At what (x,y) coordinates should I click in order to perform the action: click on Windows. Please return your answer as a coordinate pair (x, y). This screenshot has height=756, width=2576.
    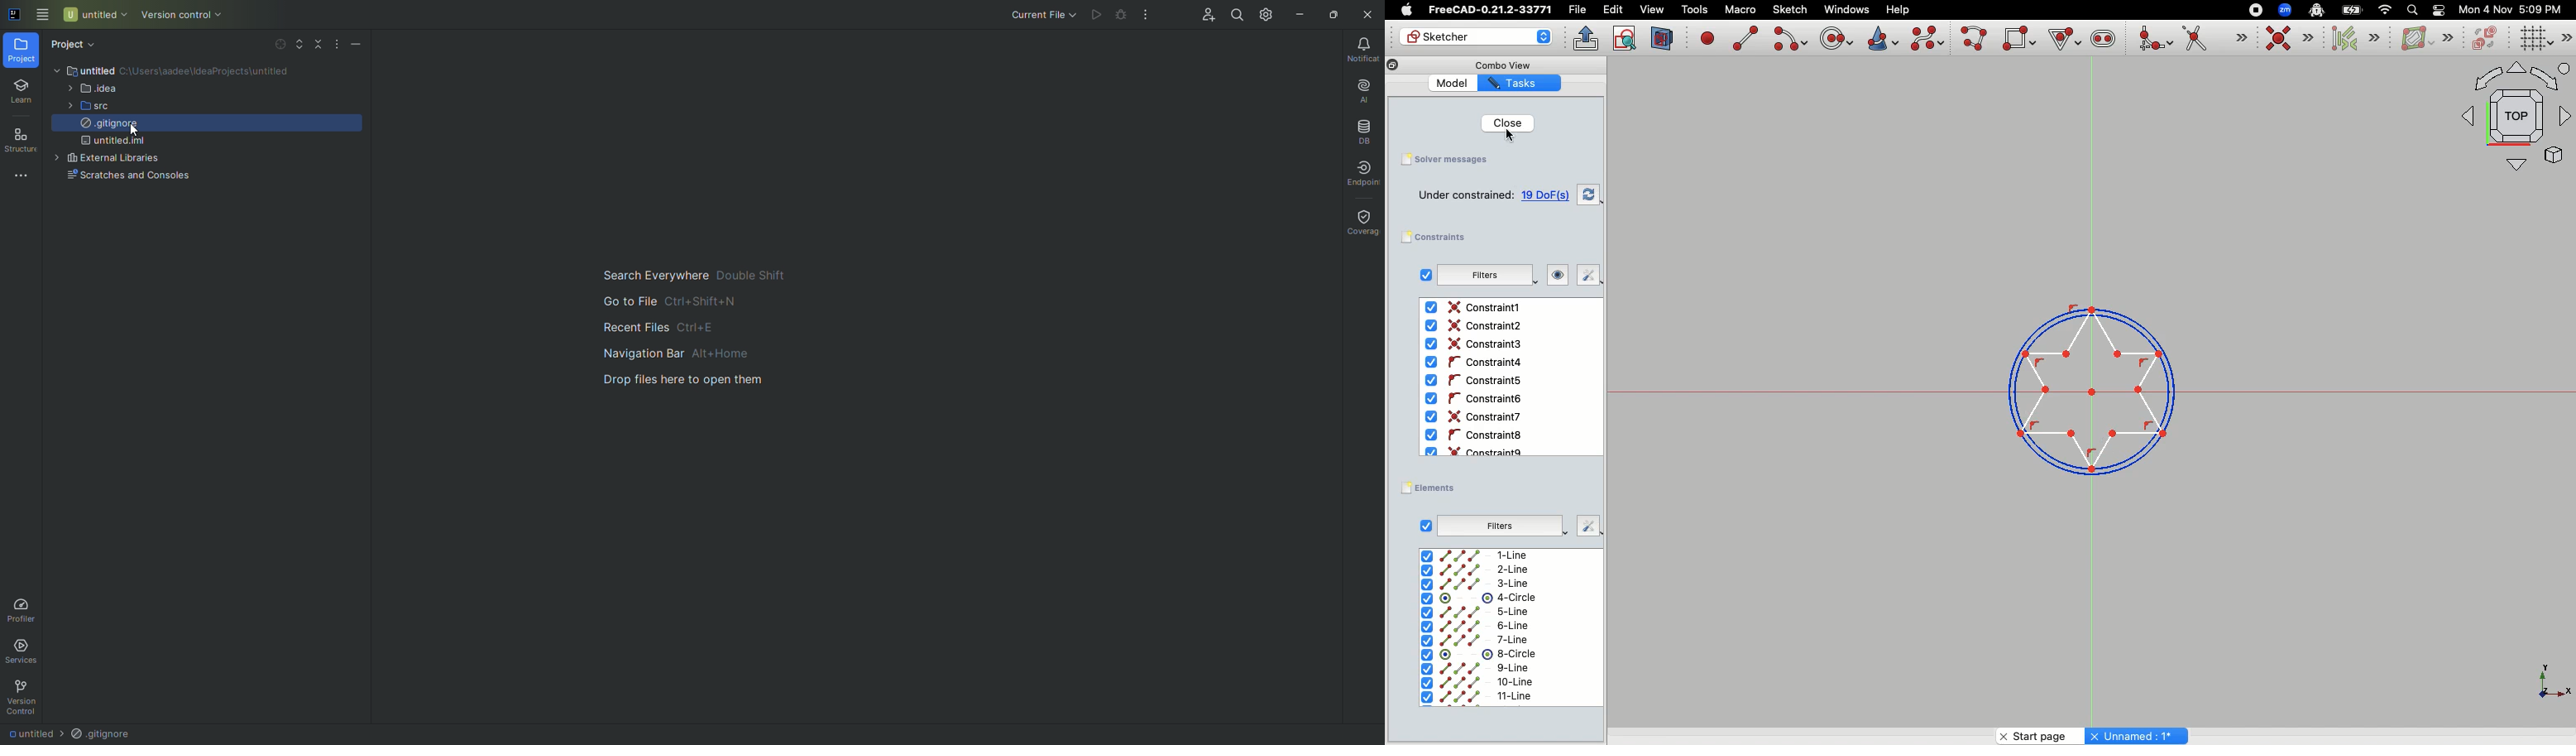
    Looking at the image, I should click on (1846, 10).